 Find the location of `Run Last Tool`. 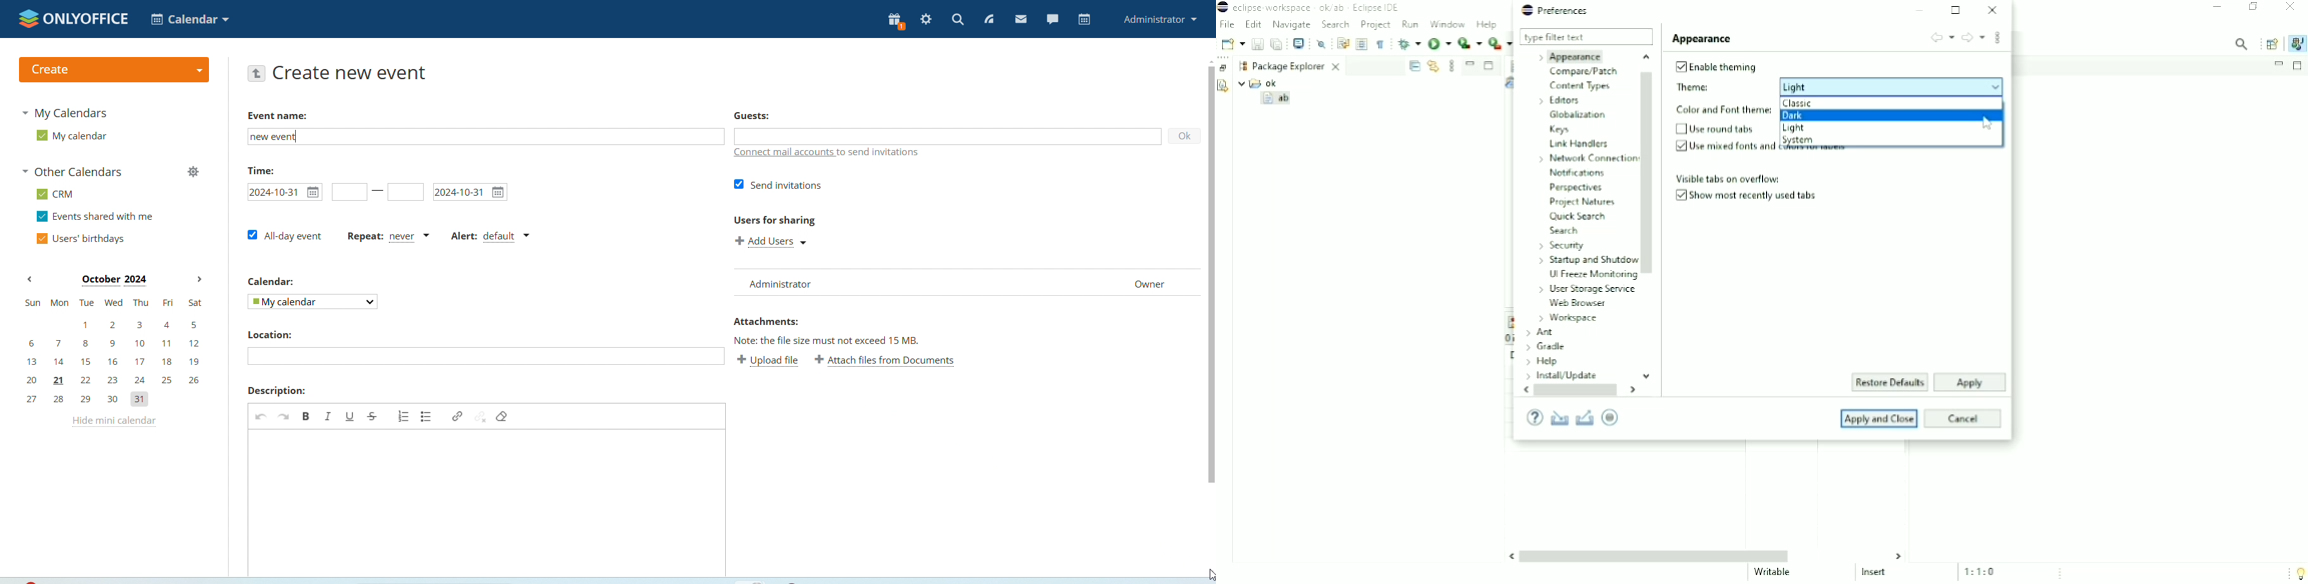

Run Last Tool is located at coordinates (1501, 43).